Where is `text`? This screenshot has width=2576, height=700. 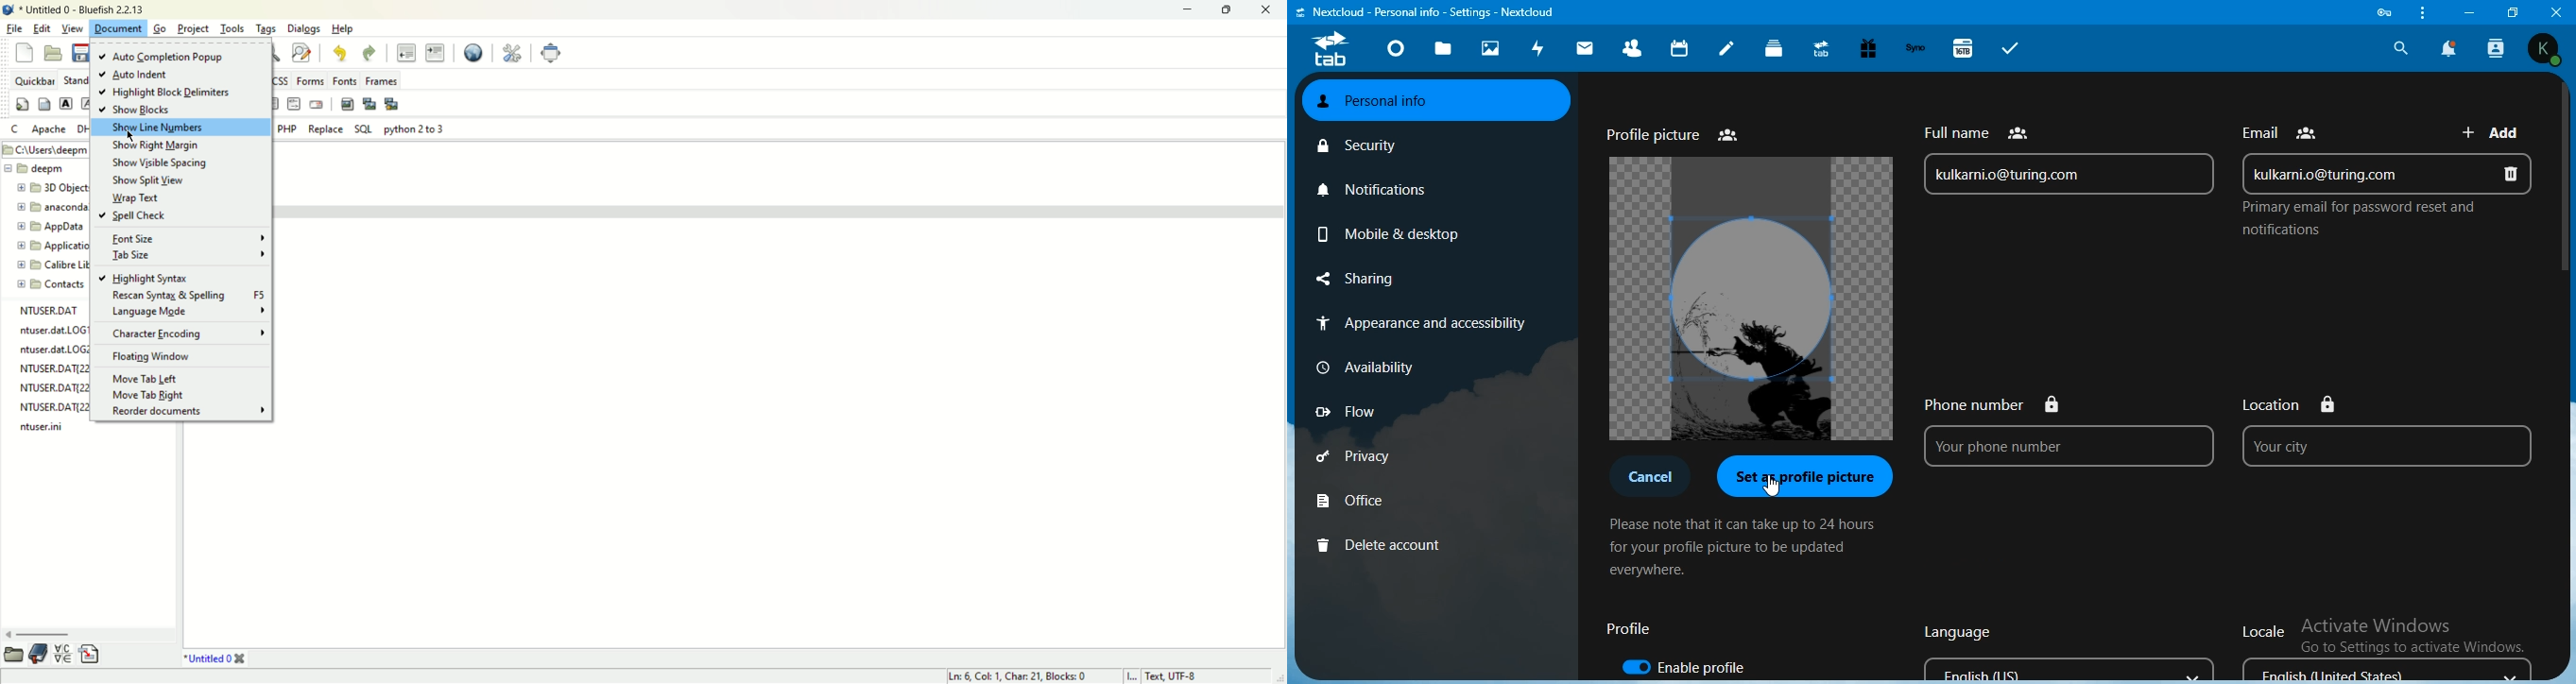
text is located at coordinates (2284, 128).